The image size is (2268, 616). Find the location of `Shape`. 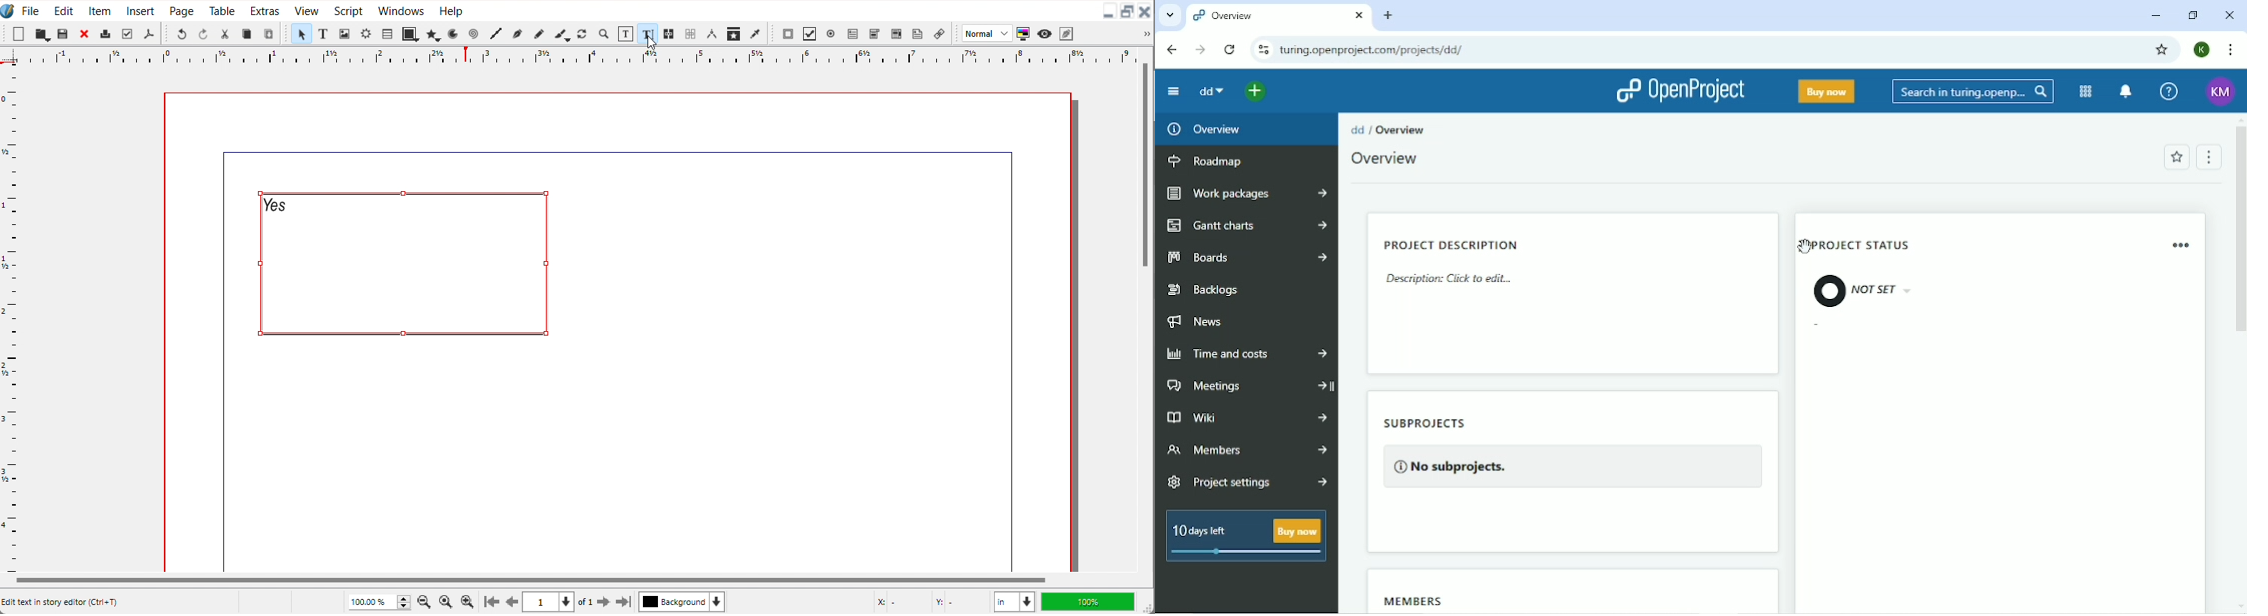

Shape is located at coordinates (411, 33).